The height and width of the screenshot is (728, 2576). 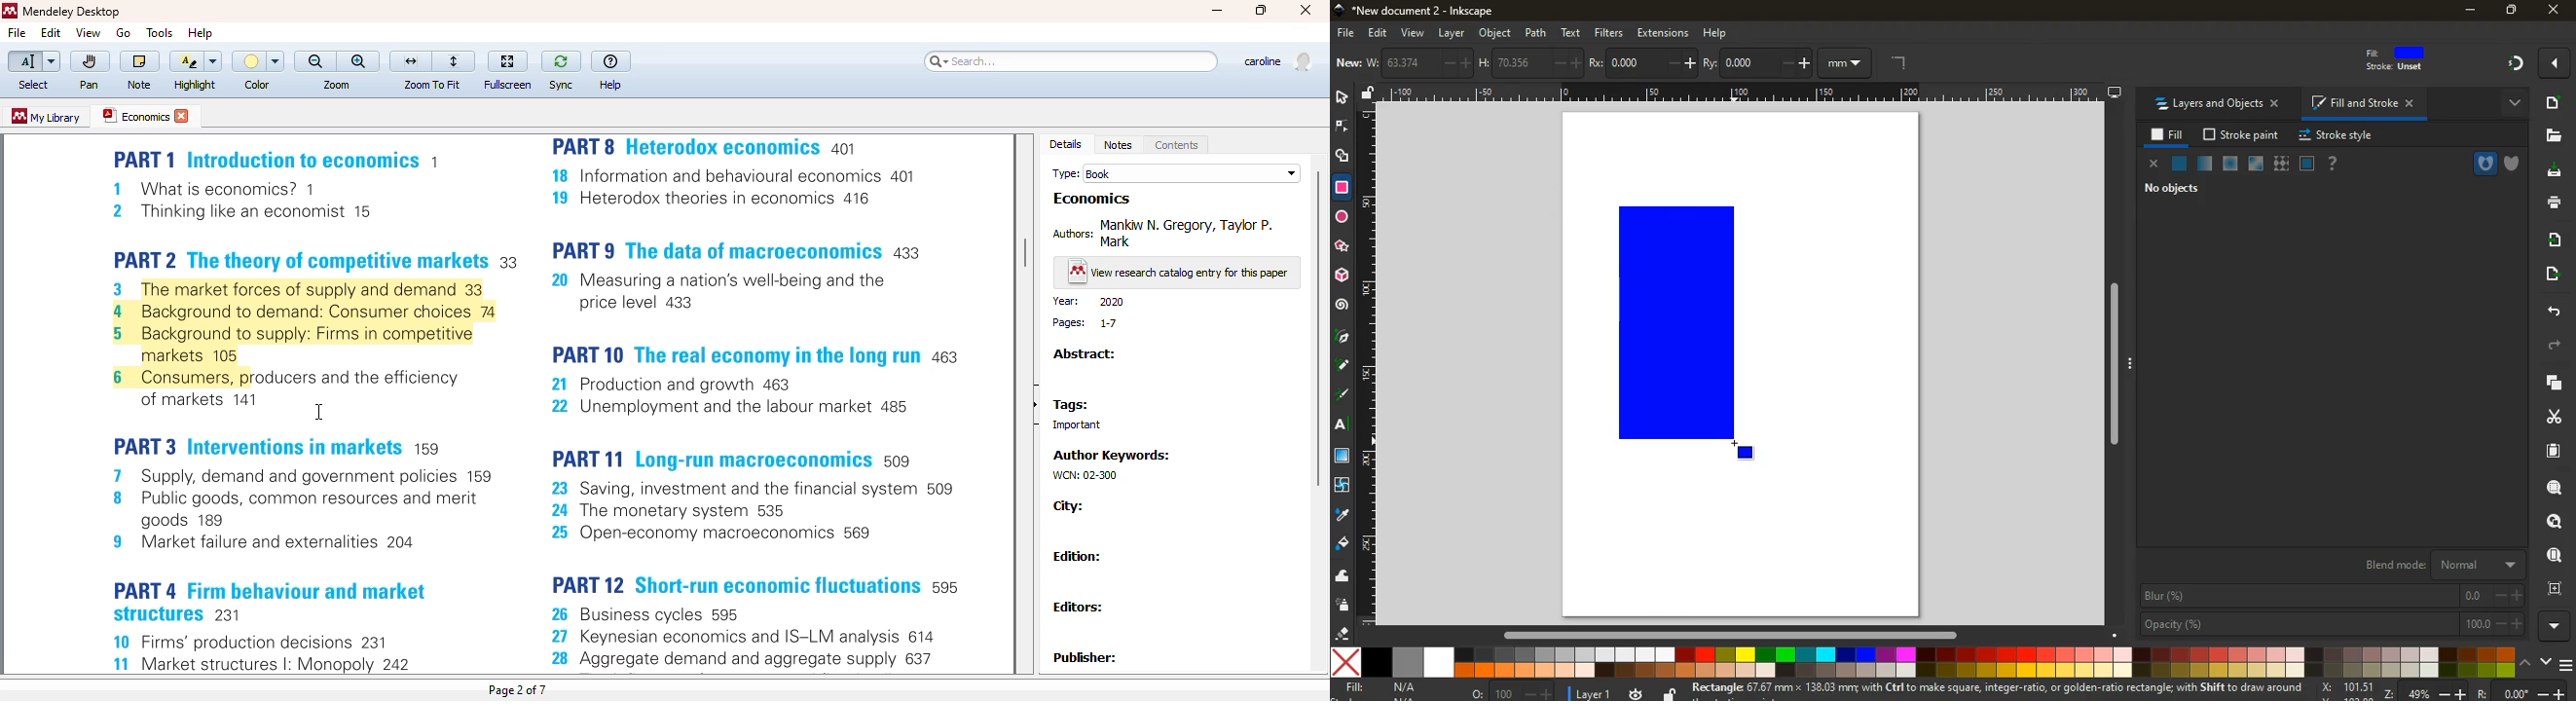 I want to click on time, so click(x=1637, y=694).